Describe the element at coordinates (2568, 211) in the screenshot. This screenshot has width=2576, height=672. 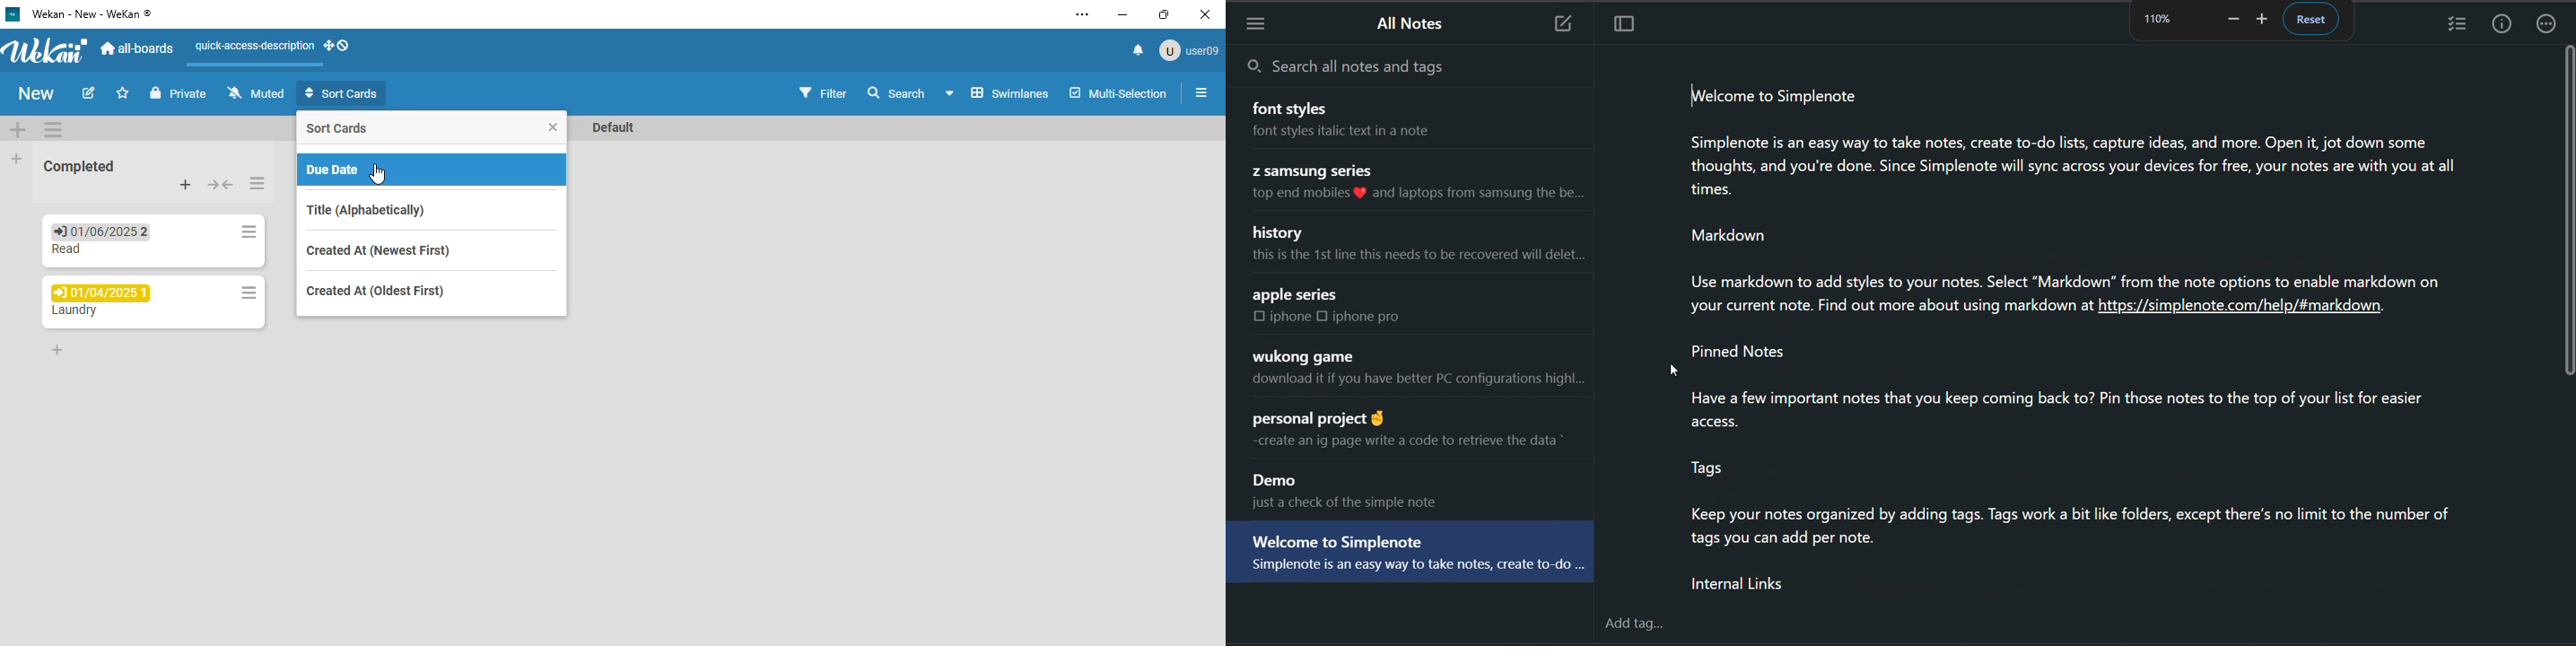
I see `vertical scroll bar` at that location.